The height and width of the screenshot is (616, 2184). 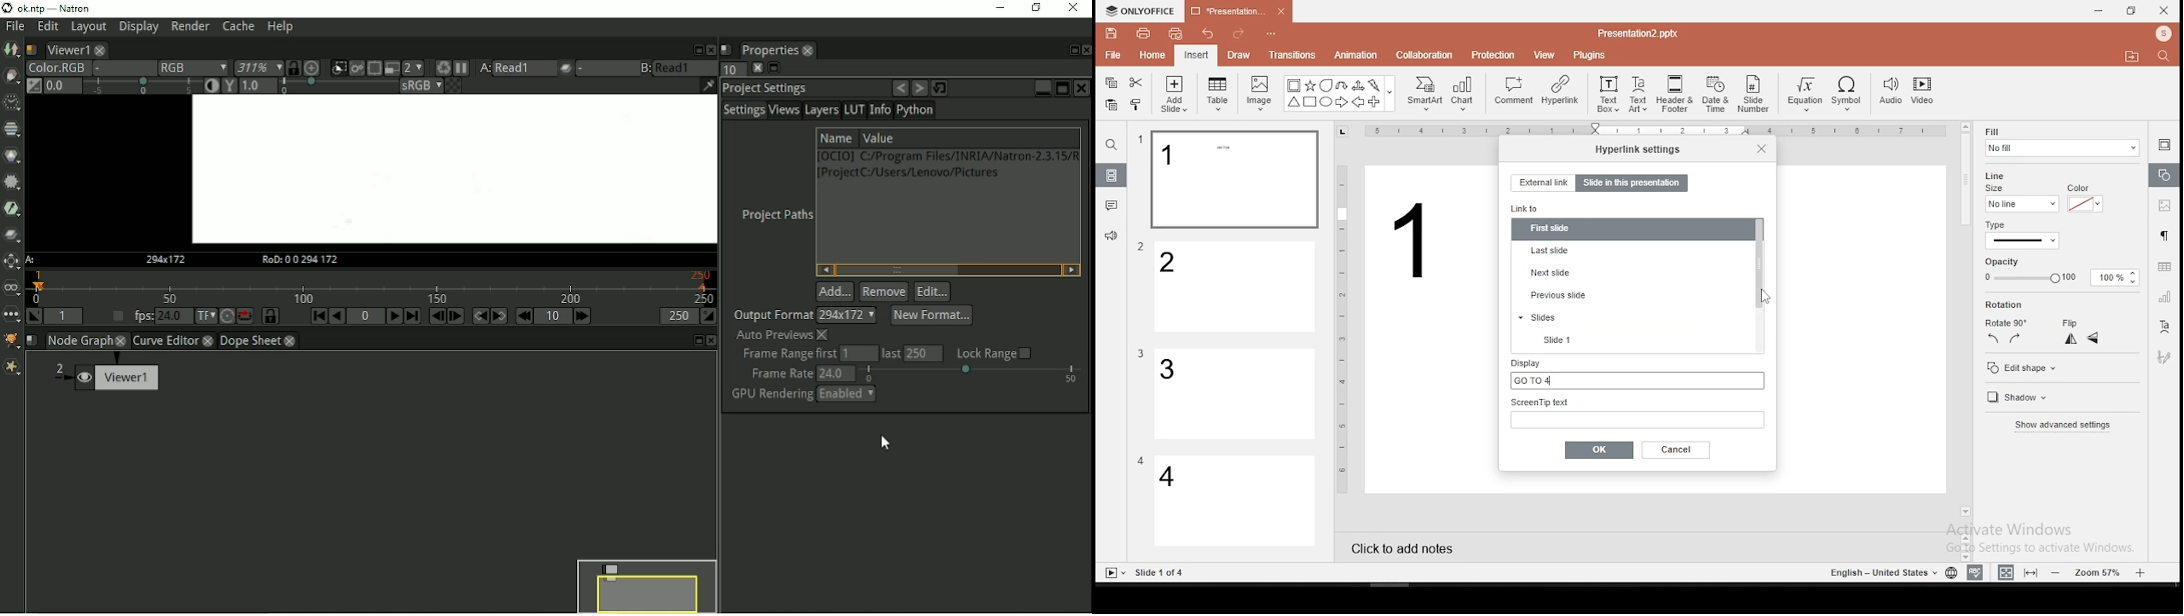 What do you see at coordinates (1423, 94) in the screenshot?
I see `smart` at bounding box center [1423, 94].